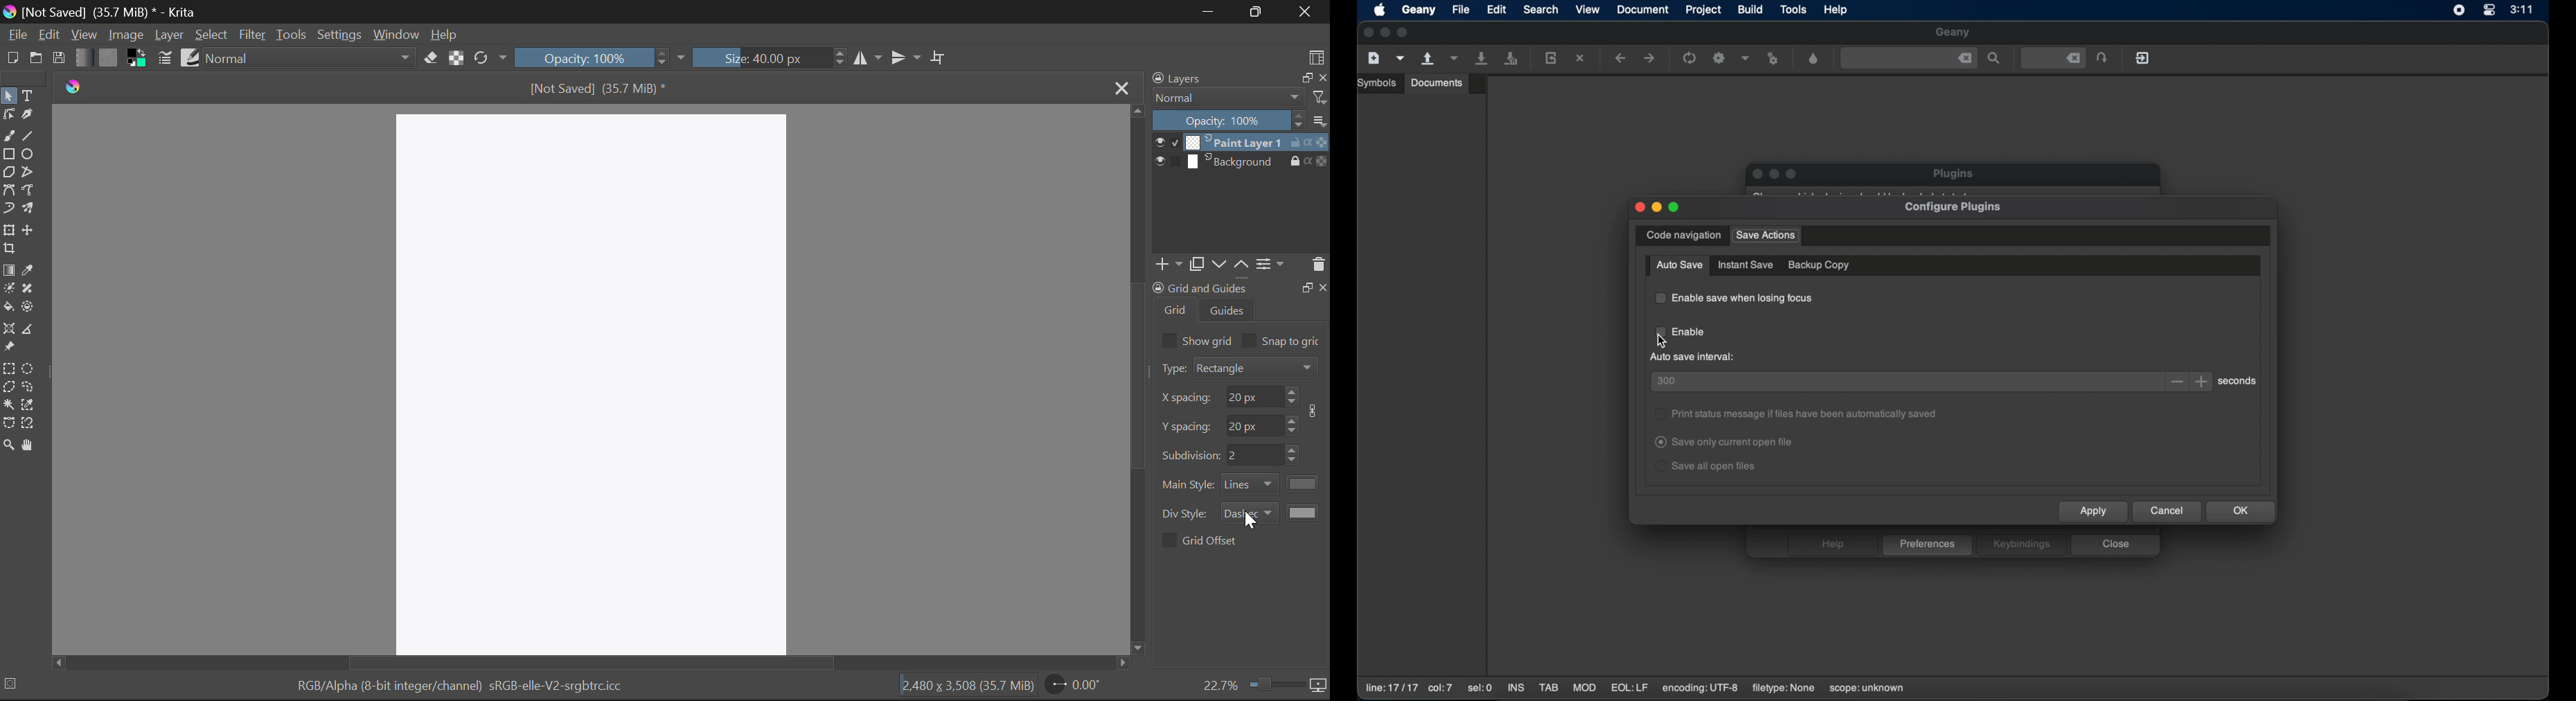  Describe the element at coordinates (1316, 56) in the screenshot. I see `Choose Workspace` at that location.